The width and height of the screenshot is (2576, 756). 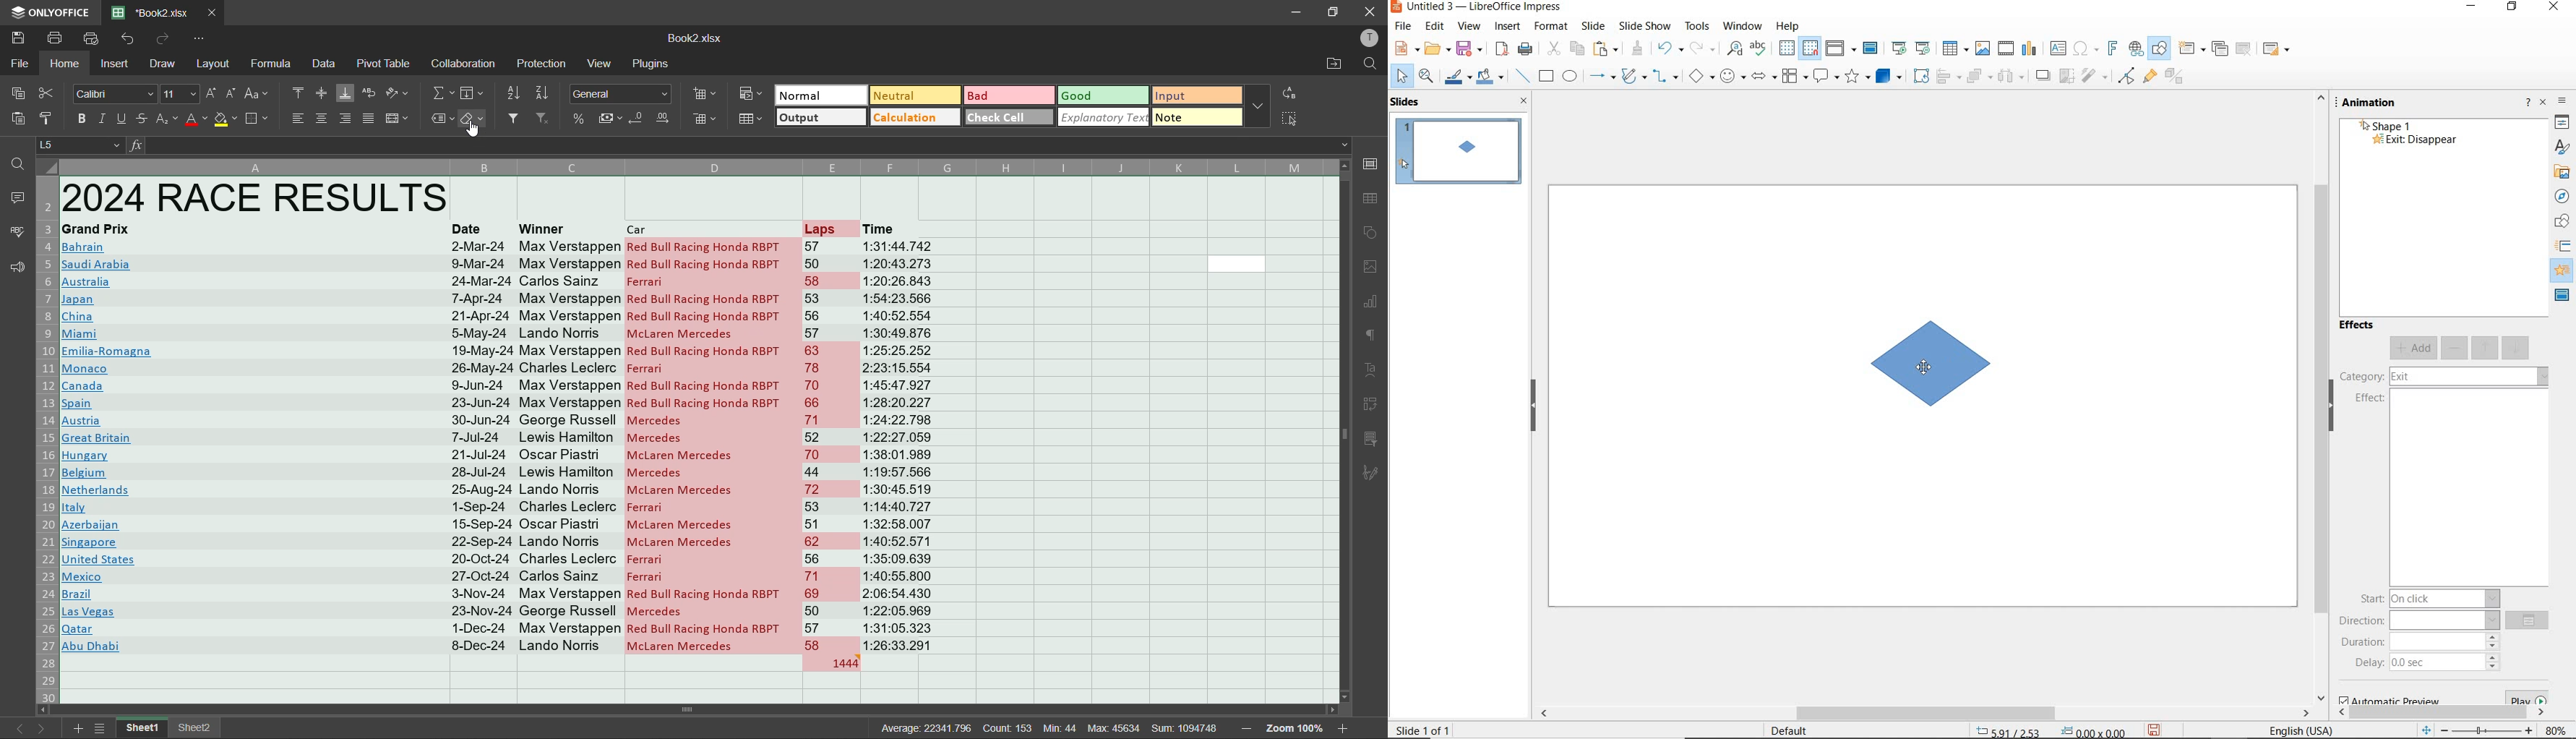 What do you see at coordinates (226, 118) in the screenshot?
I see `fill color` at bounding box center [226, 118].